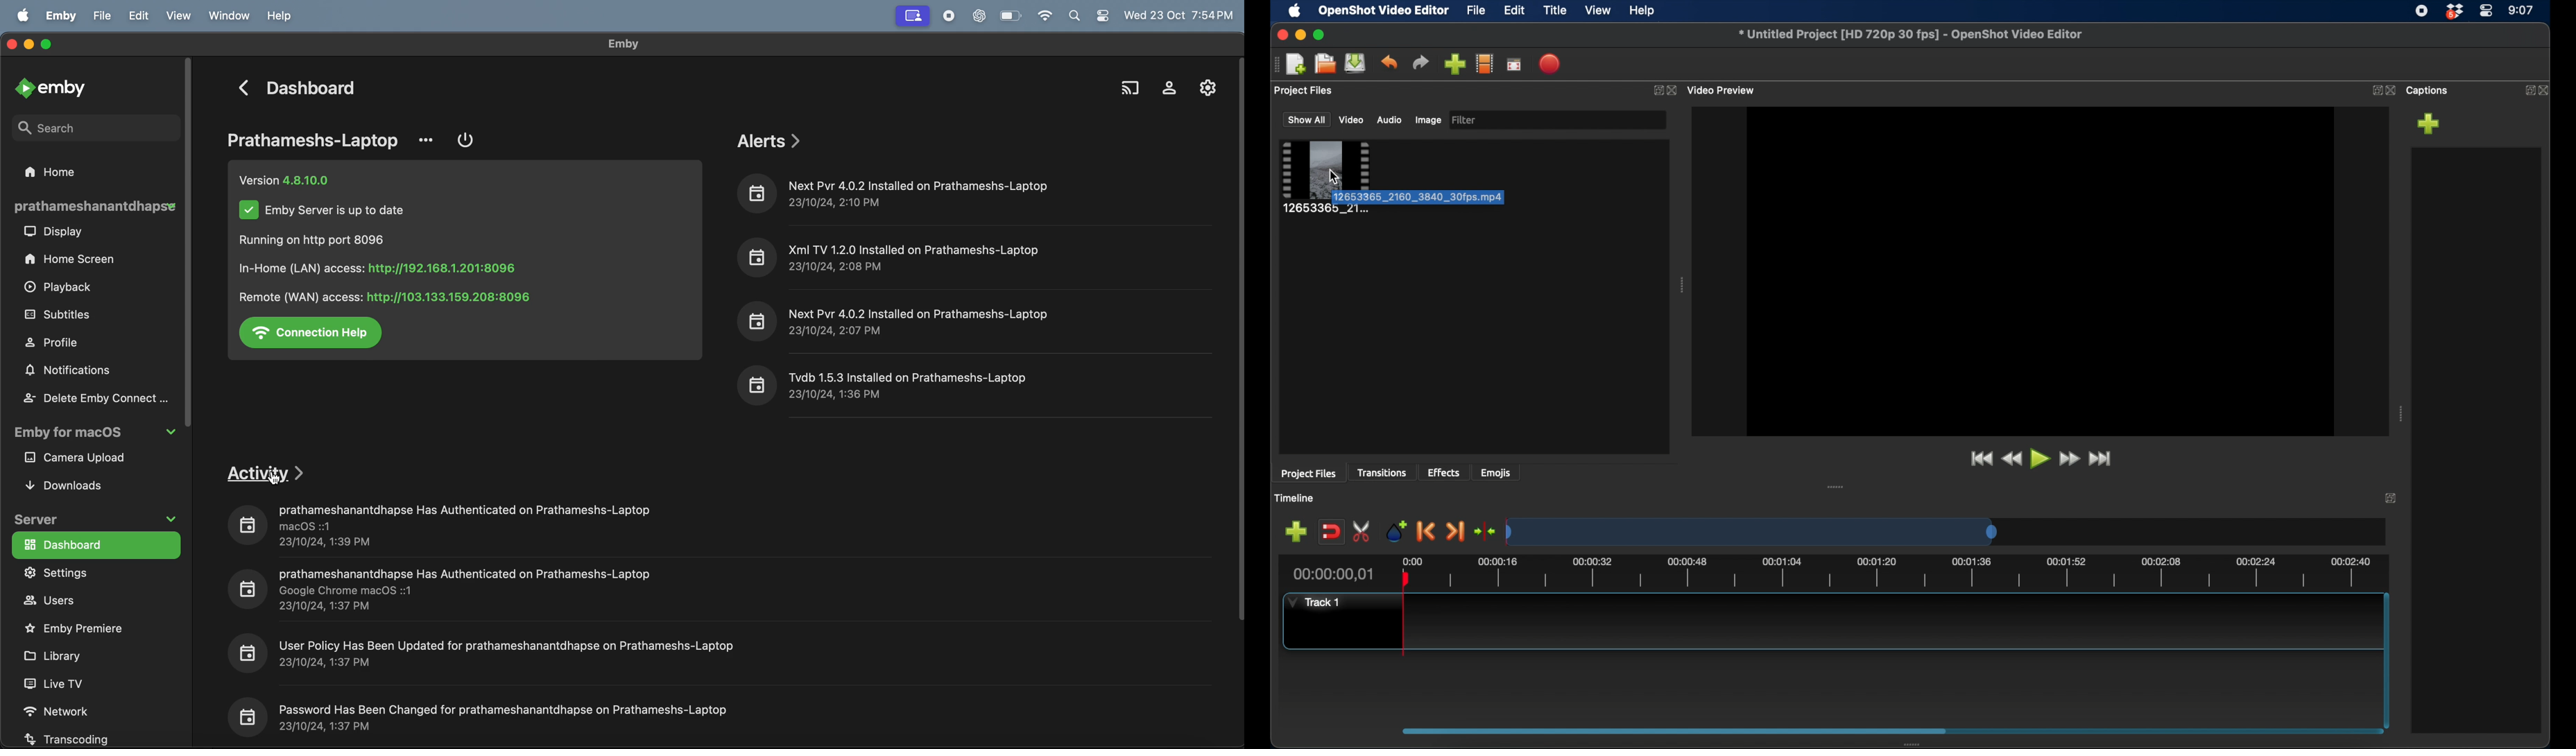 This screenshot has width=2576, height=756. Describe the element at coordinates (1165, 85) in the screenshot. I see `profile` at that location.